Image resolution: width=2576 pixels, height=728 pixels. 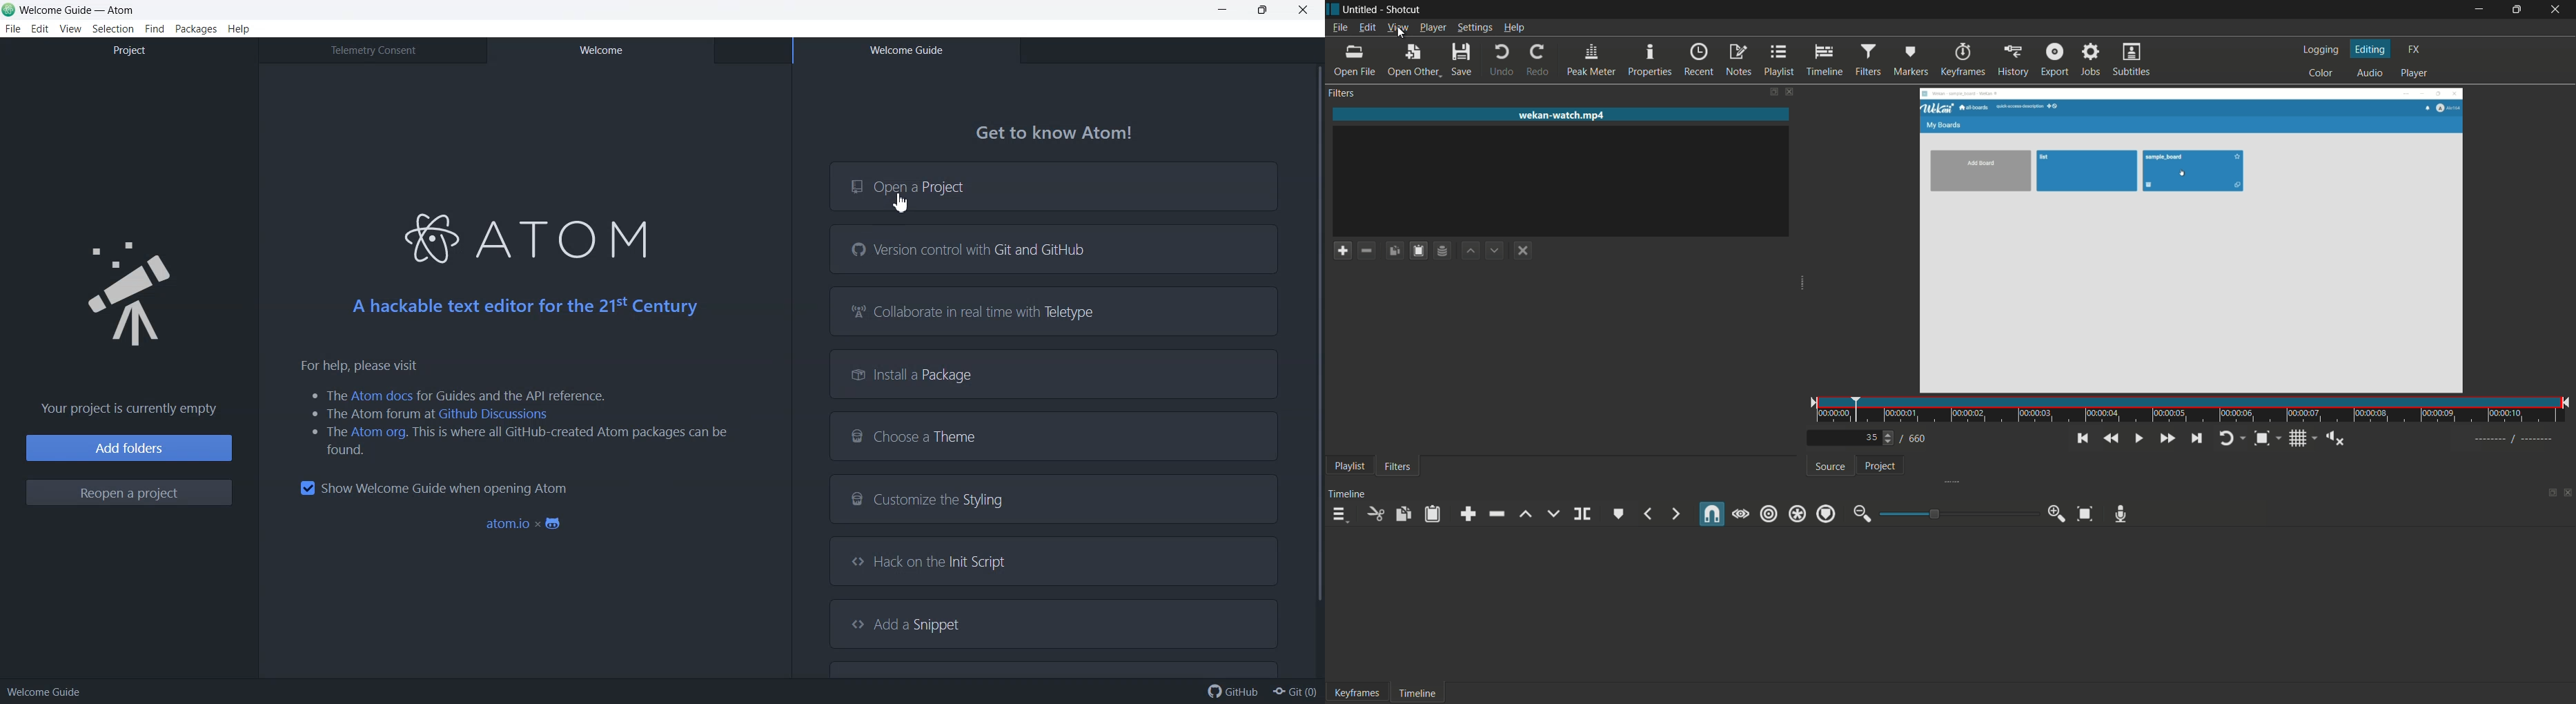 What do you see at coordinates (1739, 61) in the screenshot?
I see `notes` at bounding box center [1739, 61].